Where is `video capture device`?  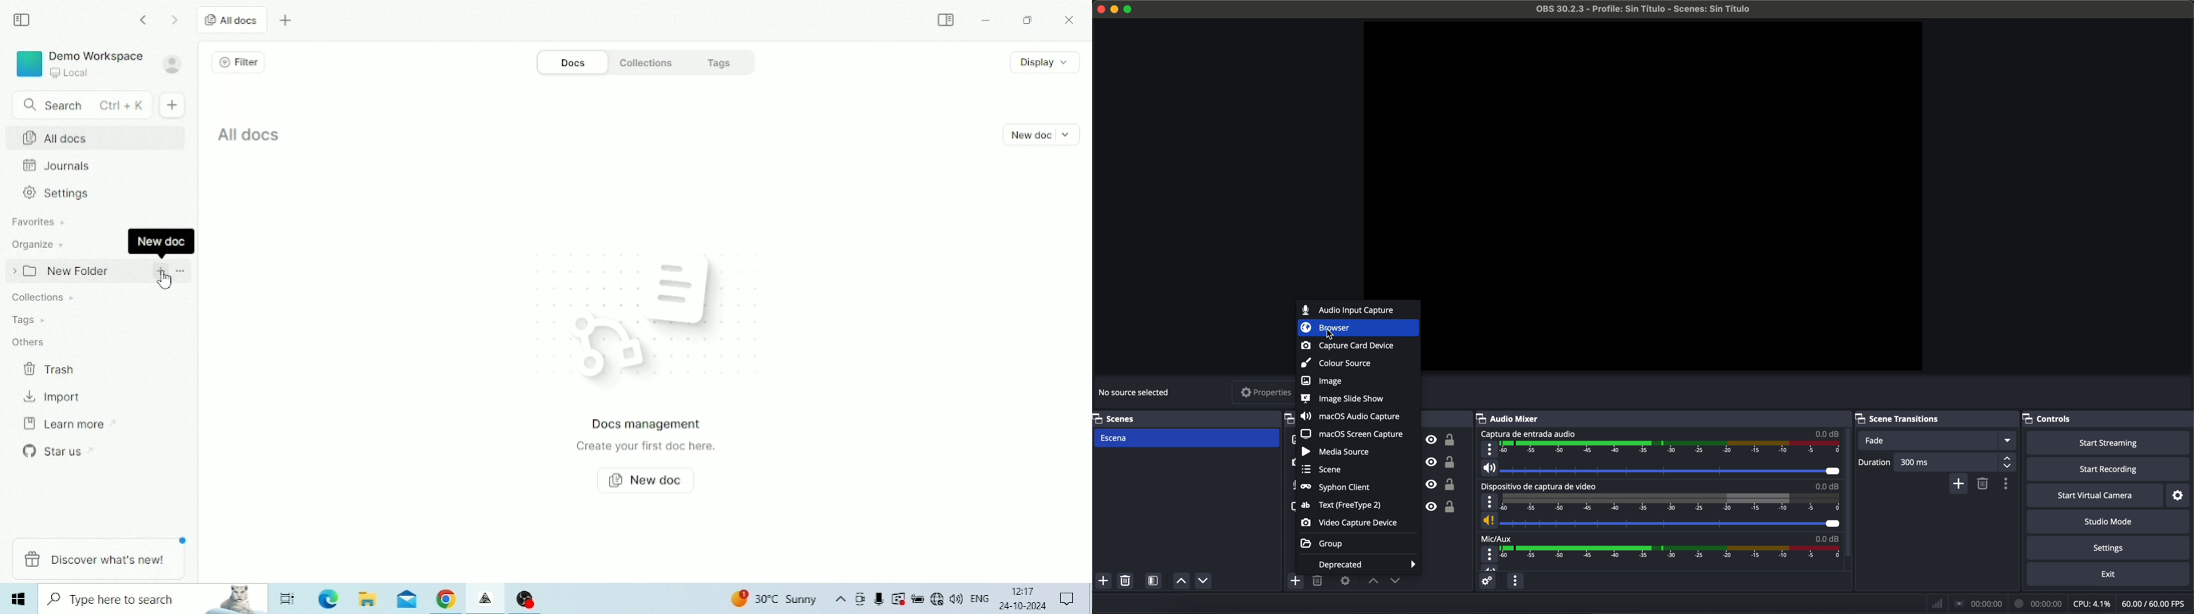 video capture device is located at coordinates (1540, 486).